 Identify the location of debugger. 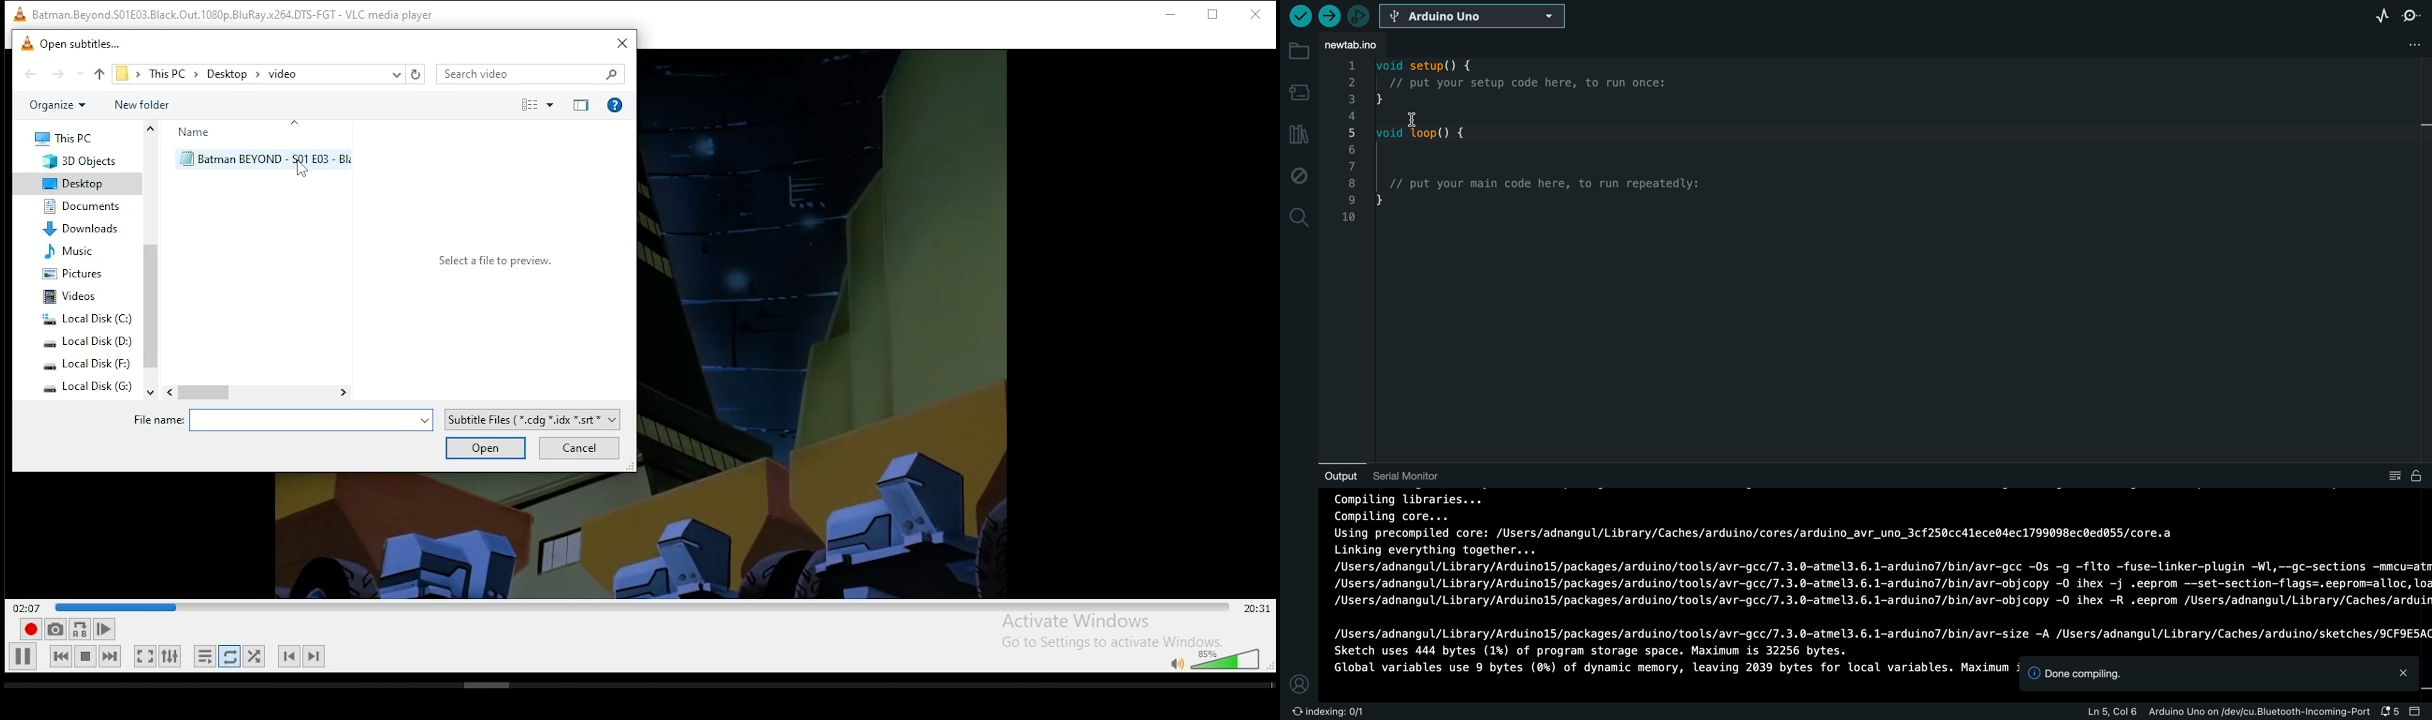
(1358, 16).